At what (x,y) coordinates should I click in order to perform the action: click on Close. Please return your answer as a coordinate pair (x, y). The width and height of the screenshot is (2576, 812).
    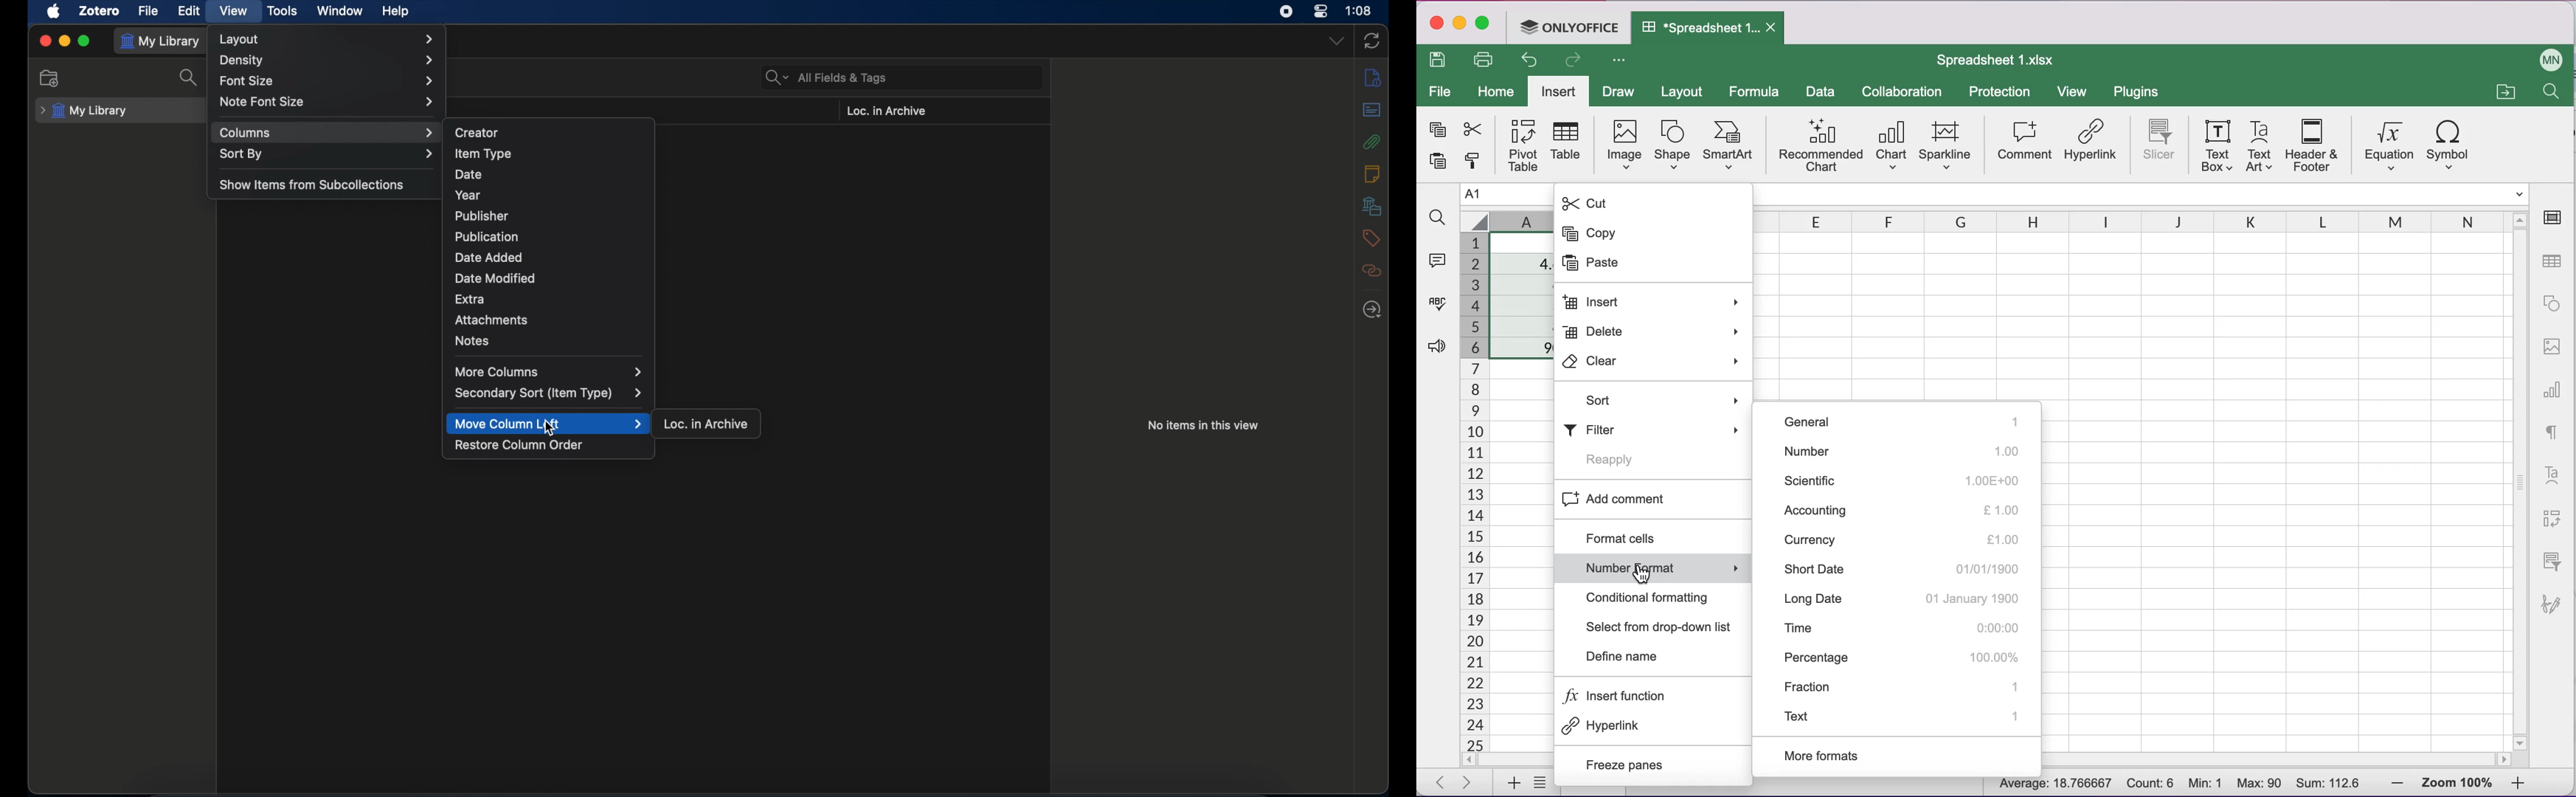
    Looking at the image, I should click on (1775, 27).